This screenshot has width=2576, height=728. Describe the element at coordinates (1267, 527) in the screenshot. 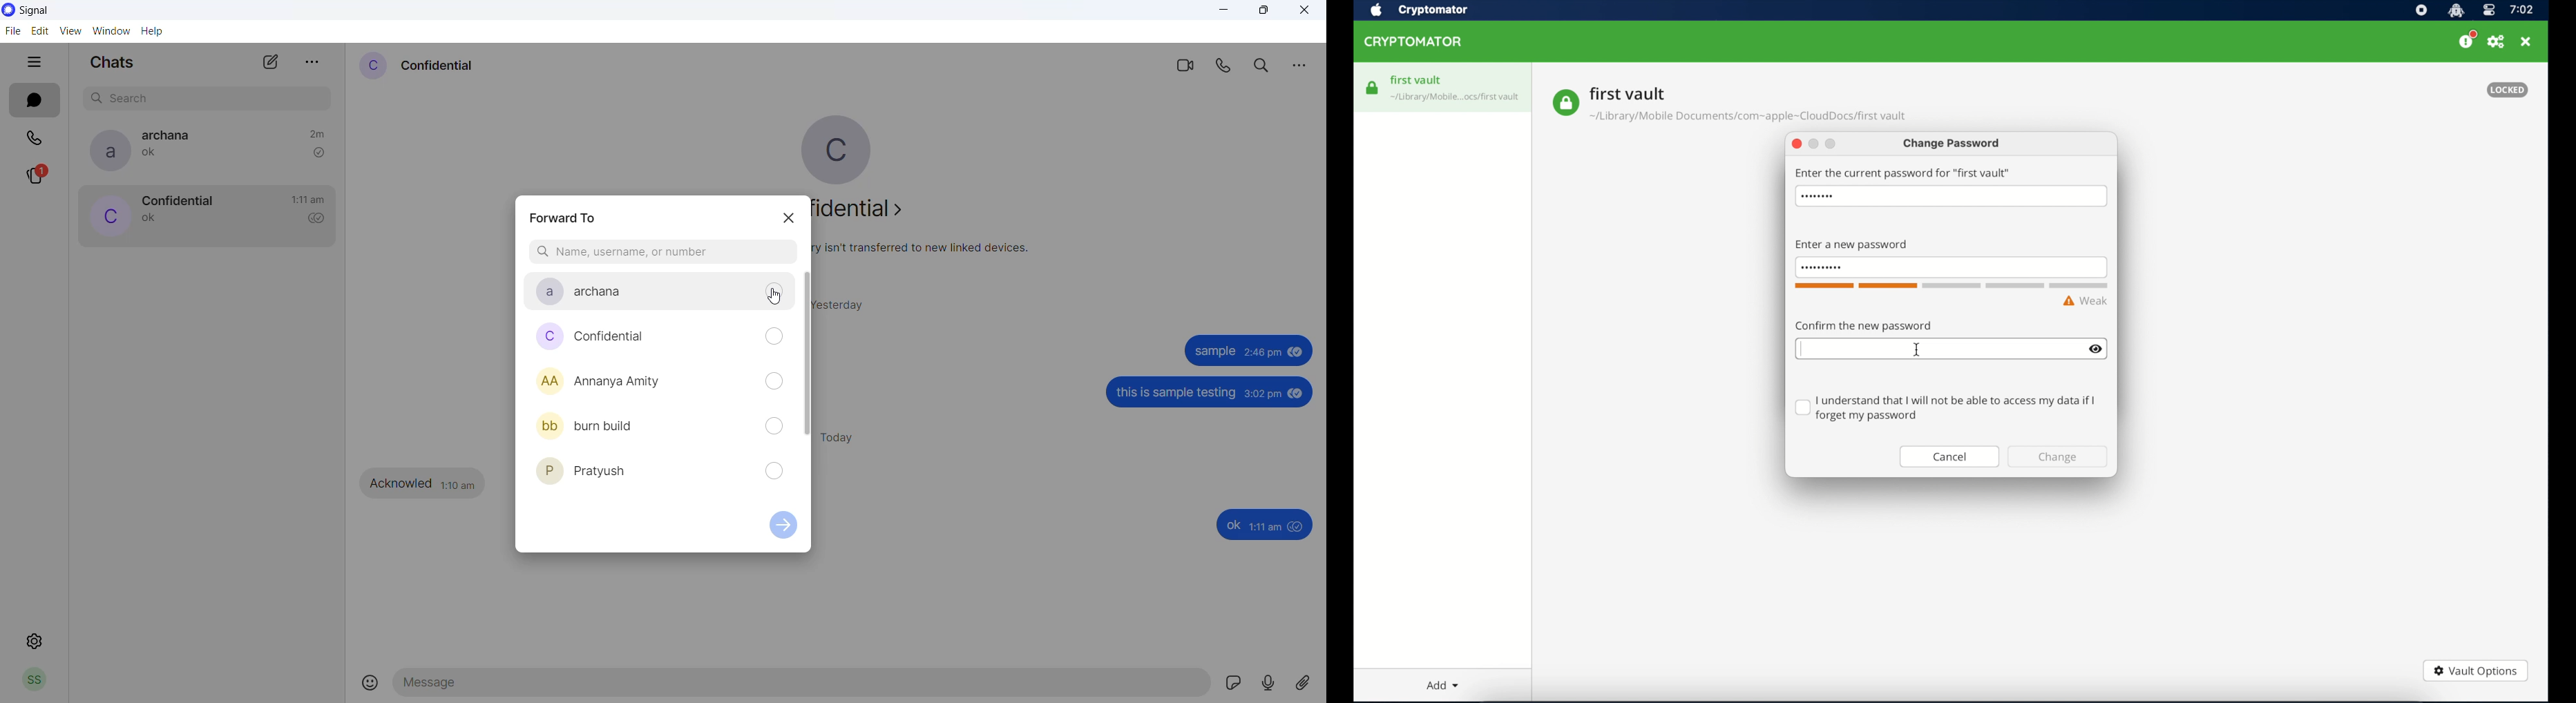

I see `1:11am` at that location.